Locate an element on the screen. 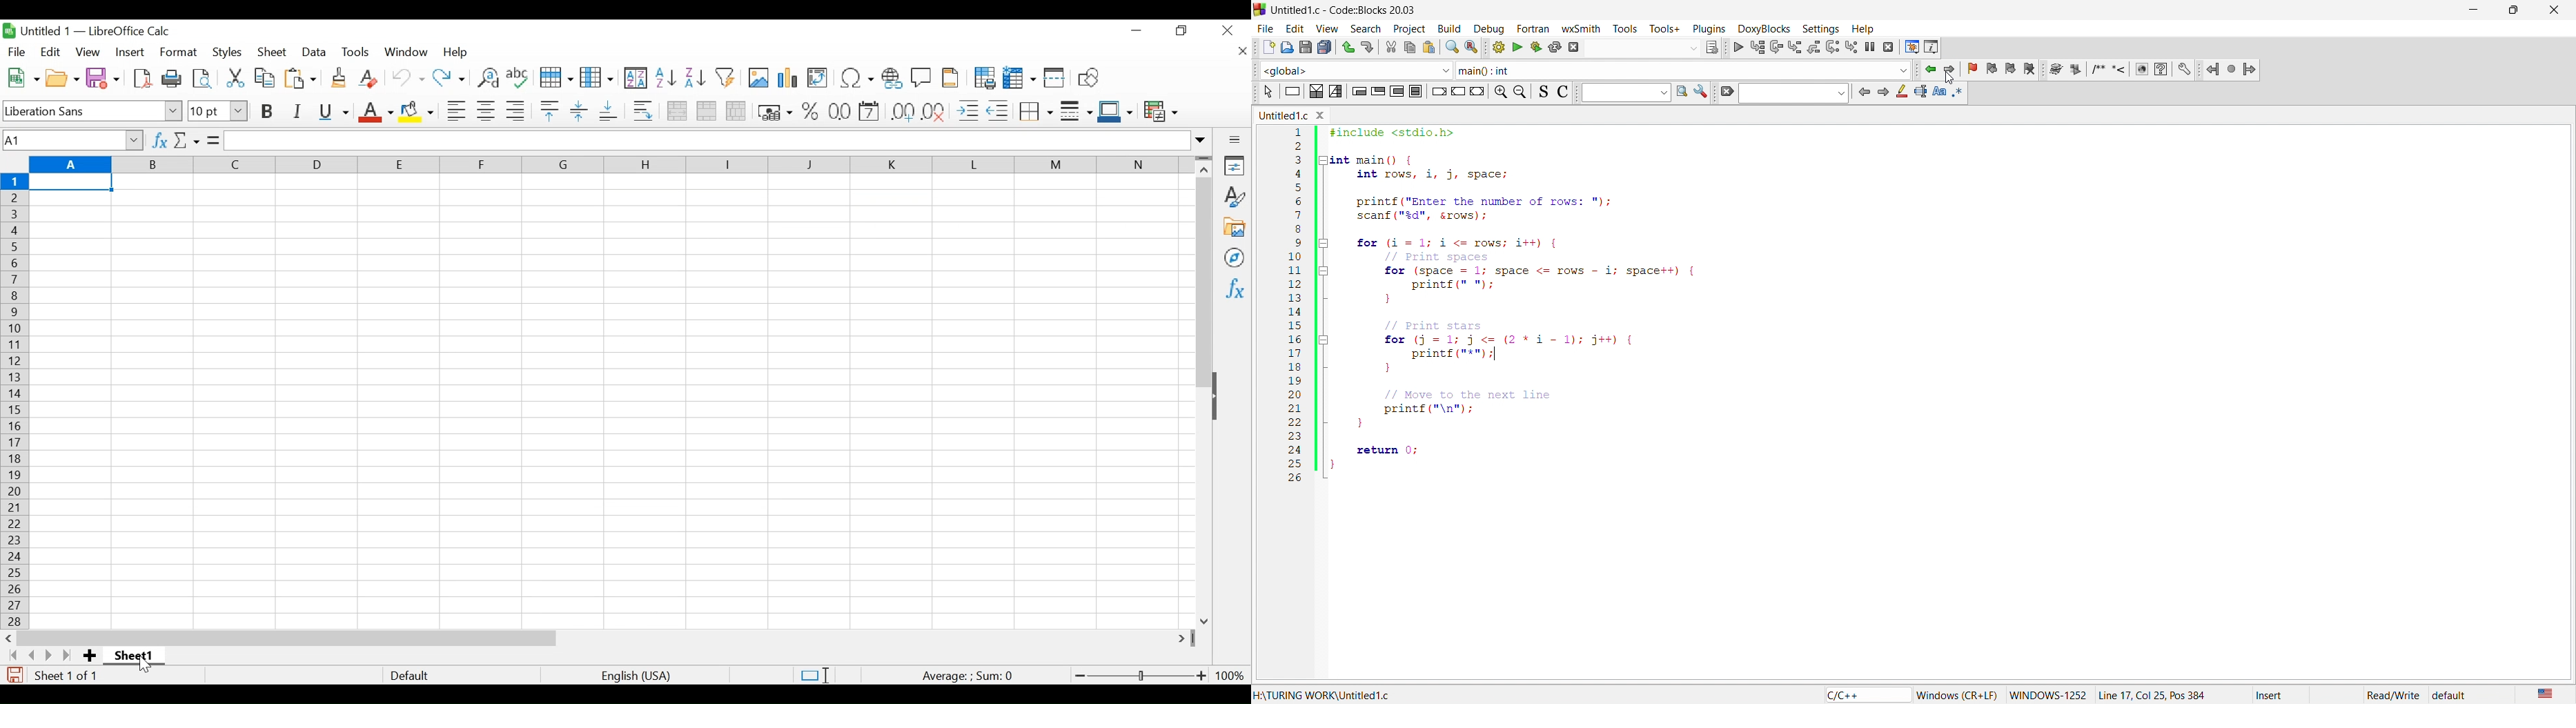 The height and width of the screenshot is (728, 2576). Format as Date is located at coordinates (839, 113).